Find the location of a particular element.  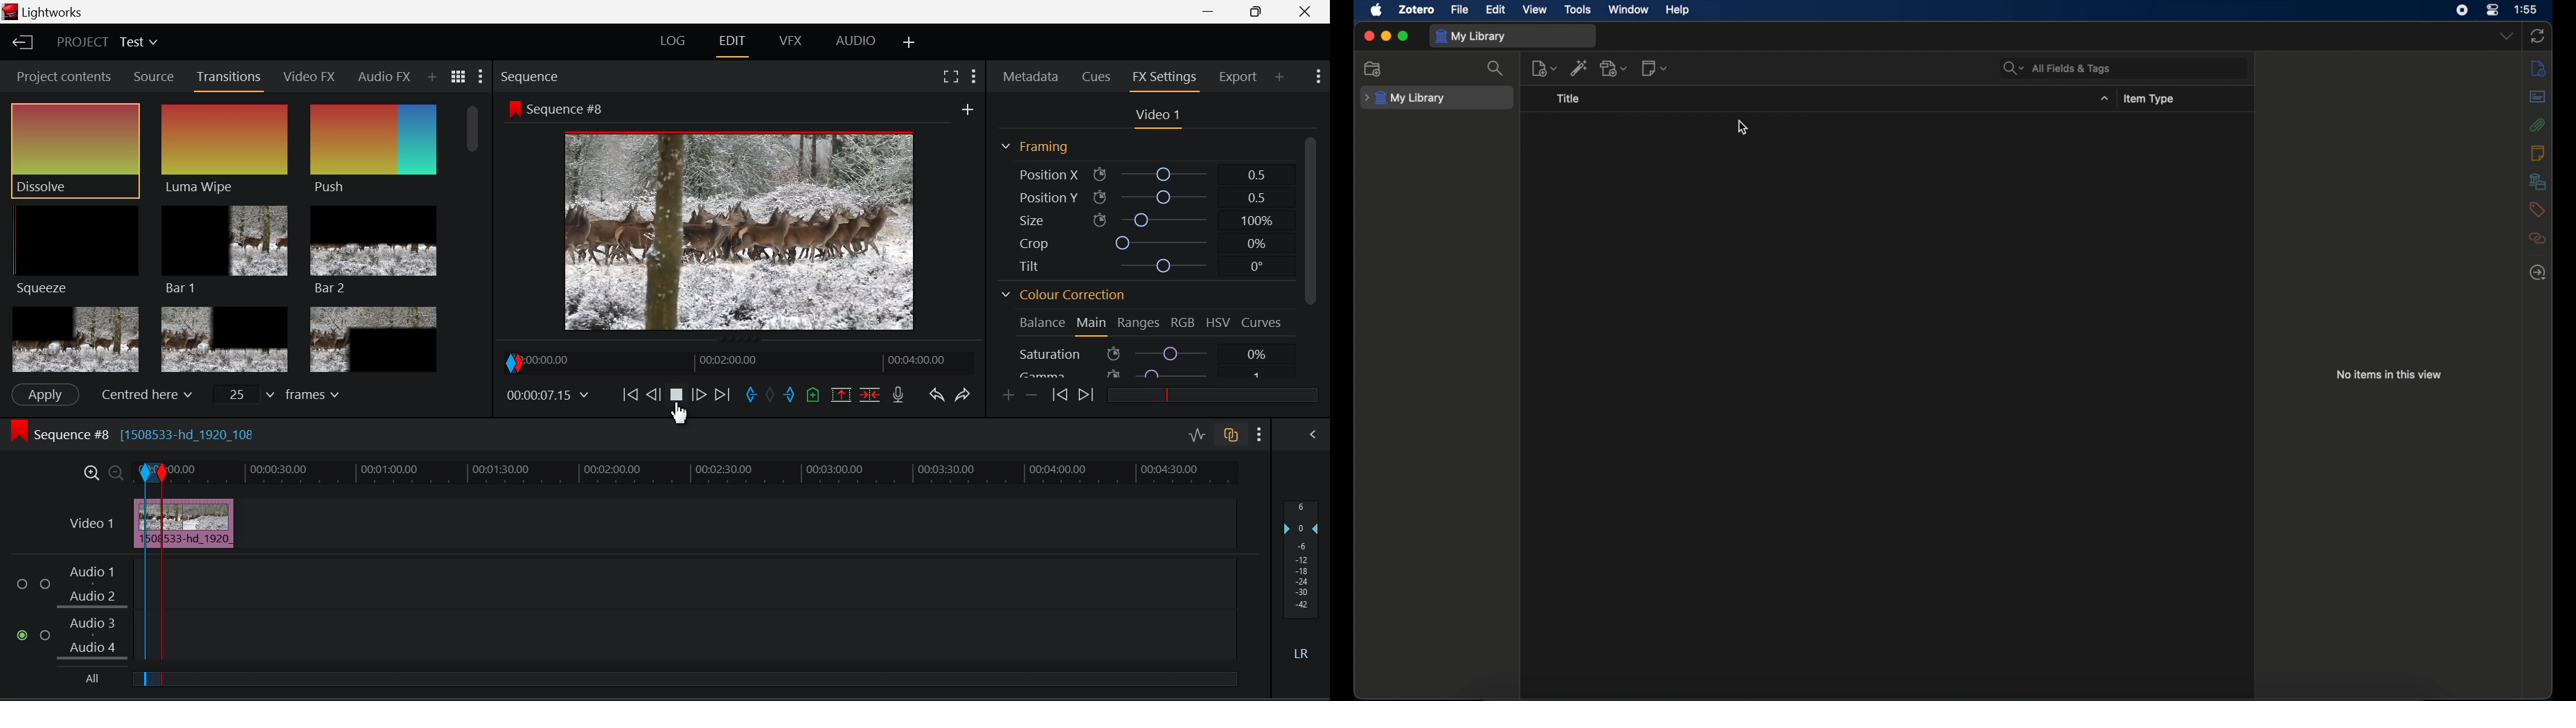

Clip Inserted in Timeline is located at coordinates (203, 523).